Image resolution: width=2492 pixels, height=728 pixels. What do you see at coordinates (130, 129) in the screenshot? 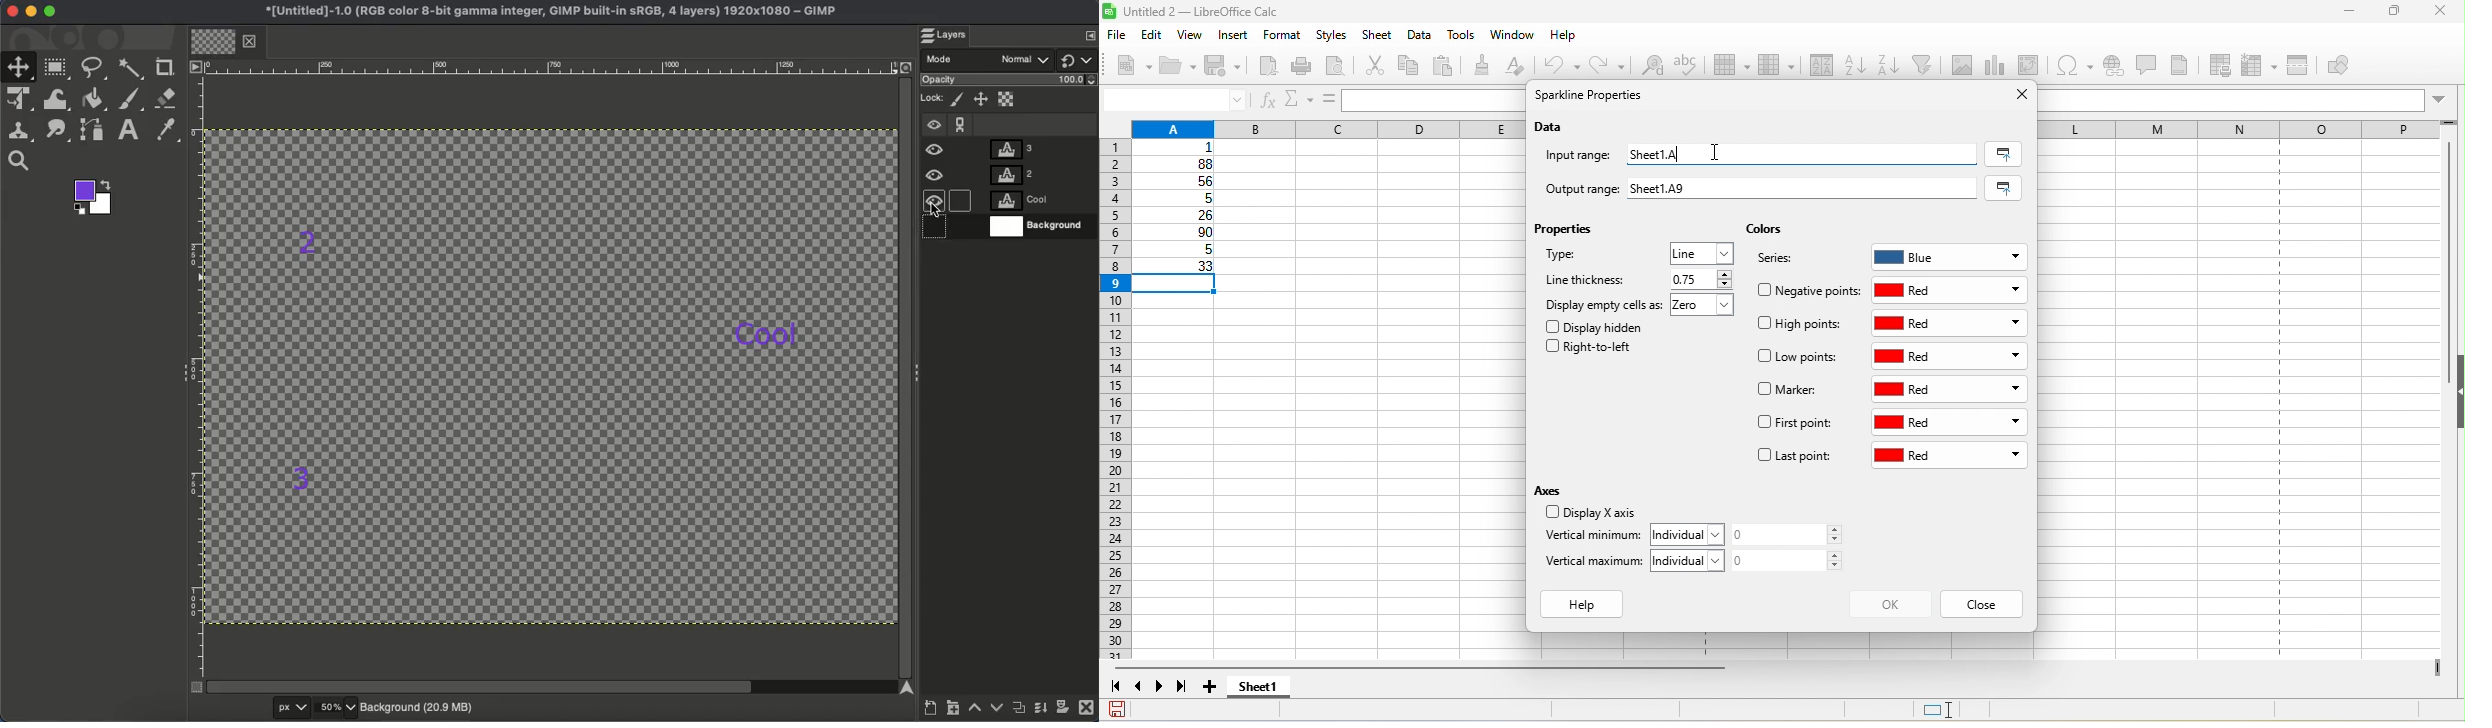
I see `Text` at bounding box center [130, 129].